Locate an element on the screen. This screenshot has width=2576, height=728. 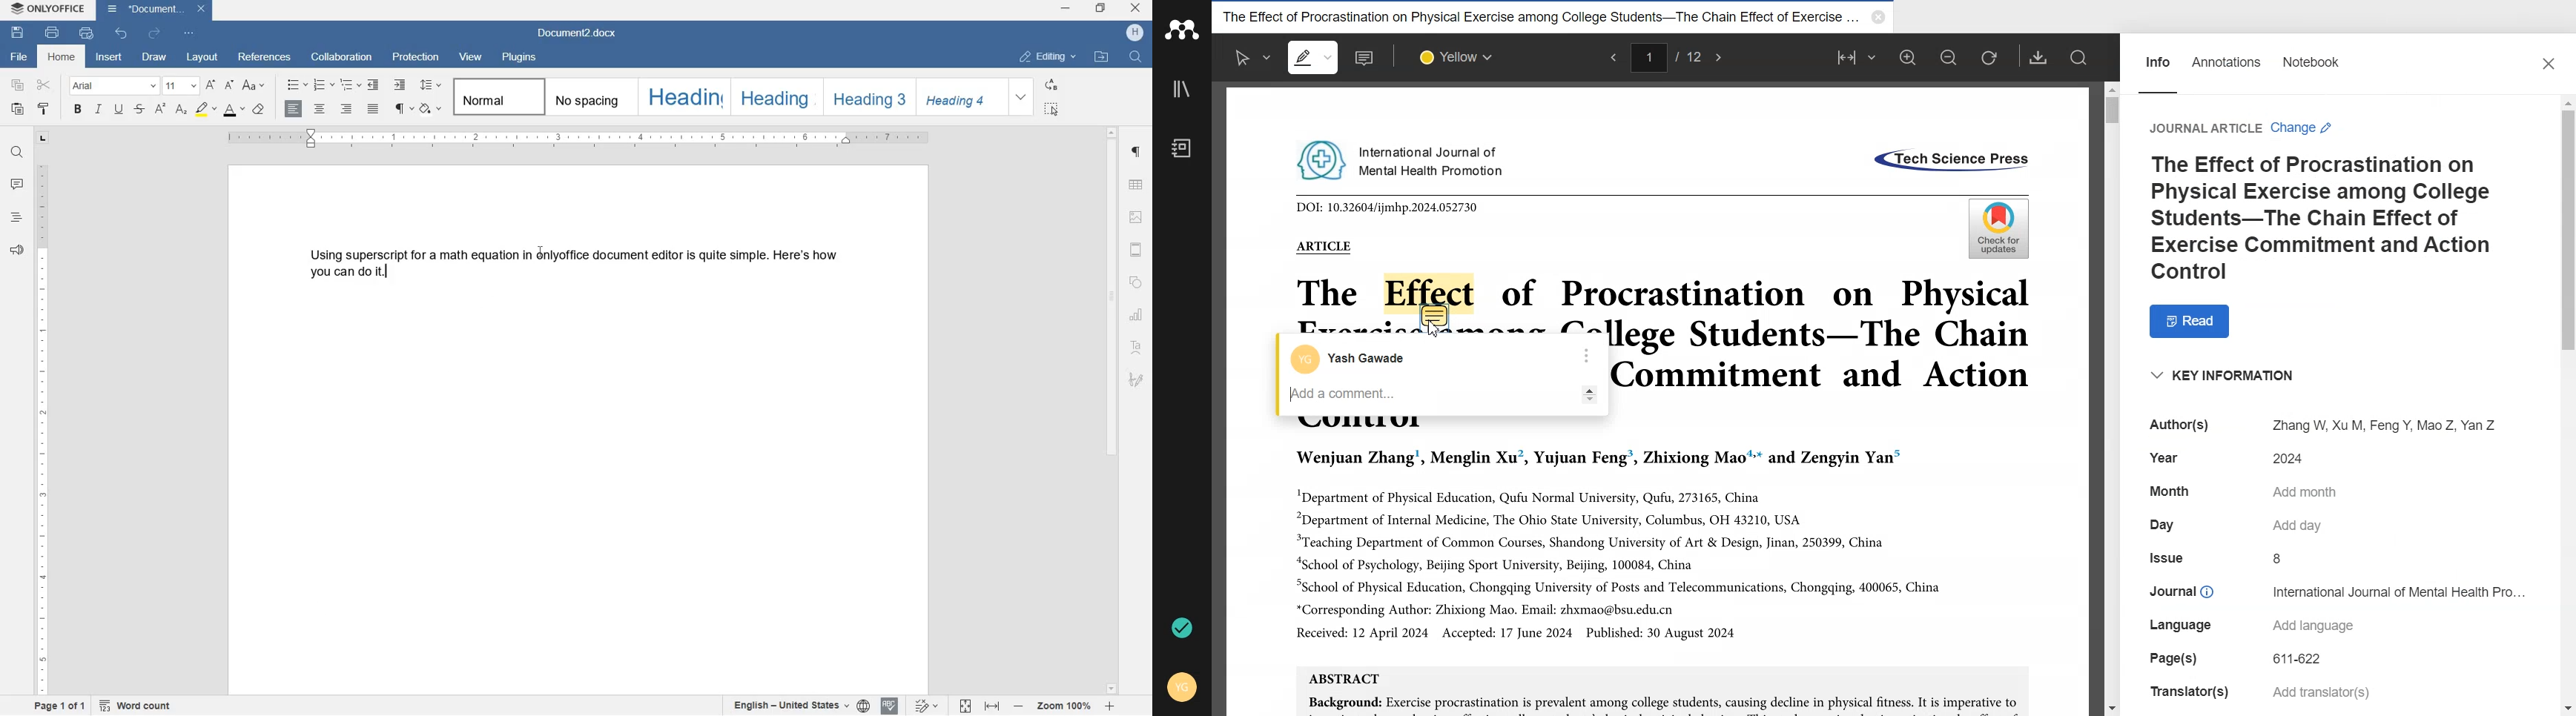
EDITING is located at coordinates (1050, 58).